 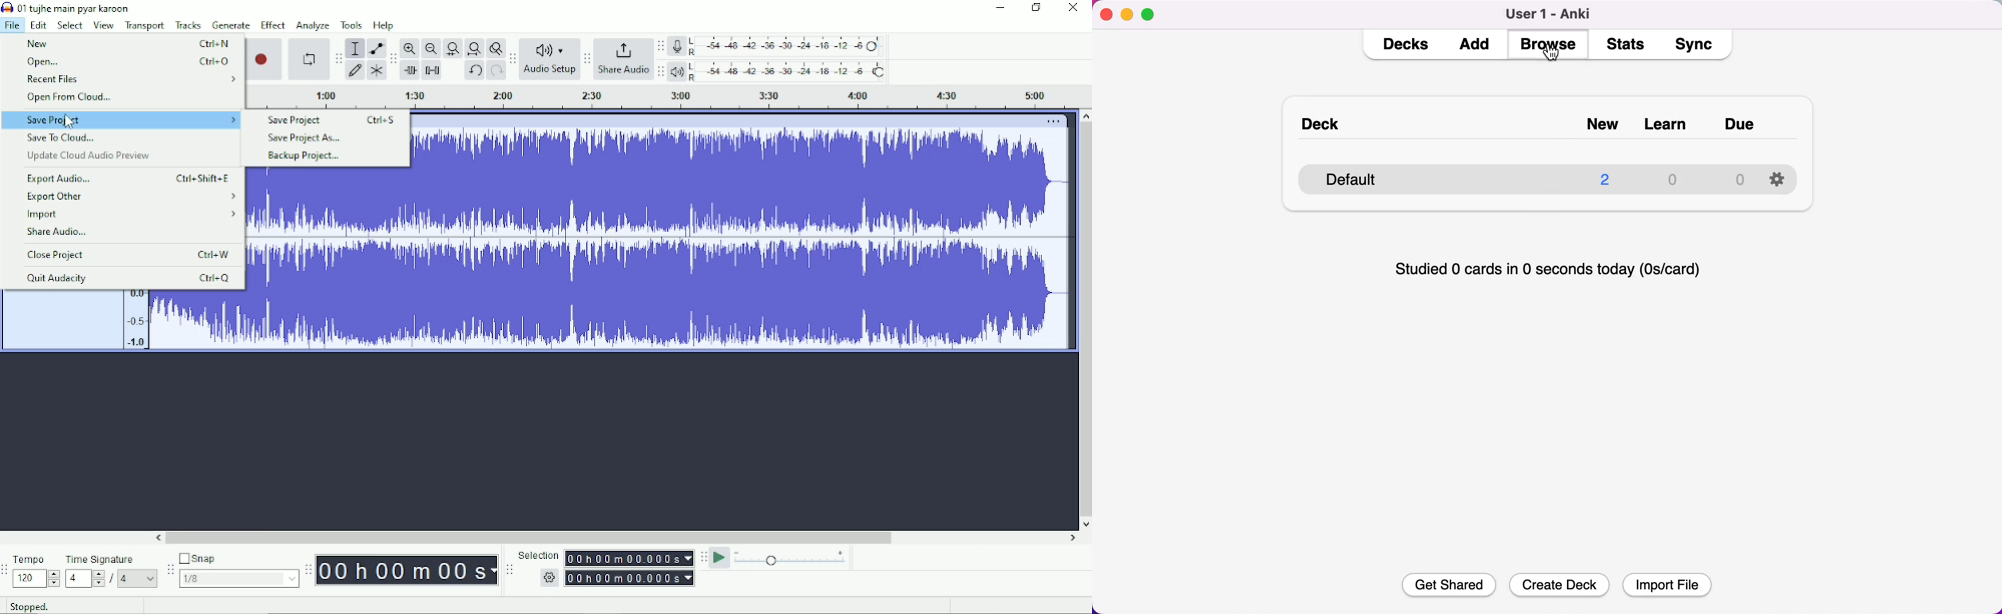 What do you see at coordinates (1150, 15) in the screenshot?
I see `maximize` at bounding box center [1150, 15].